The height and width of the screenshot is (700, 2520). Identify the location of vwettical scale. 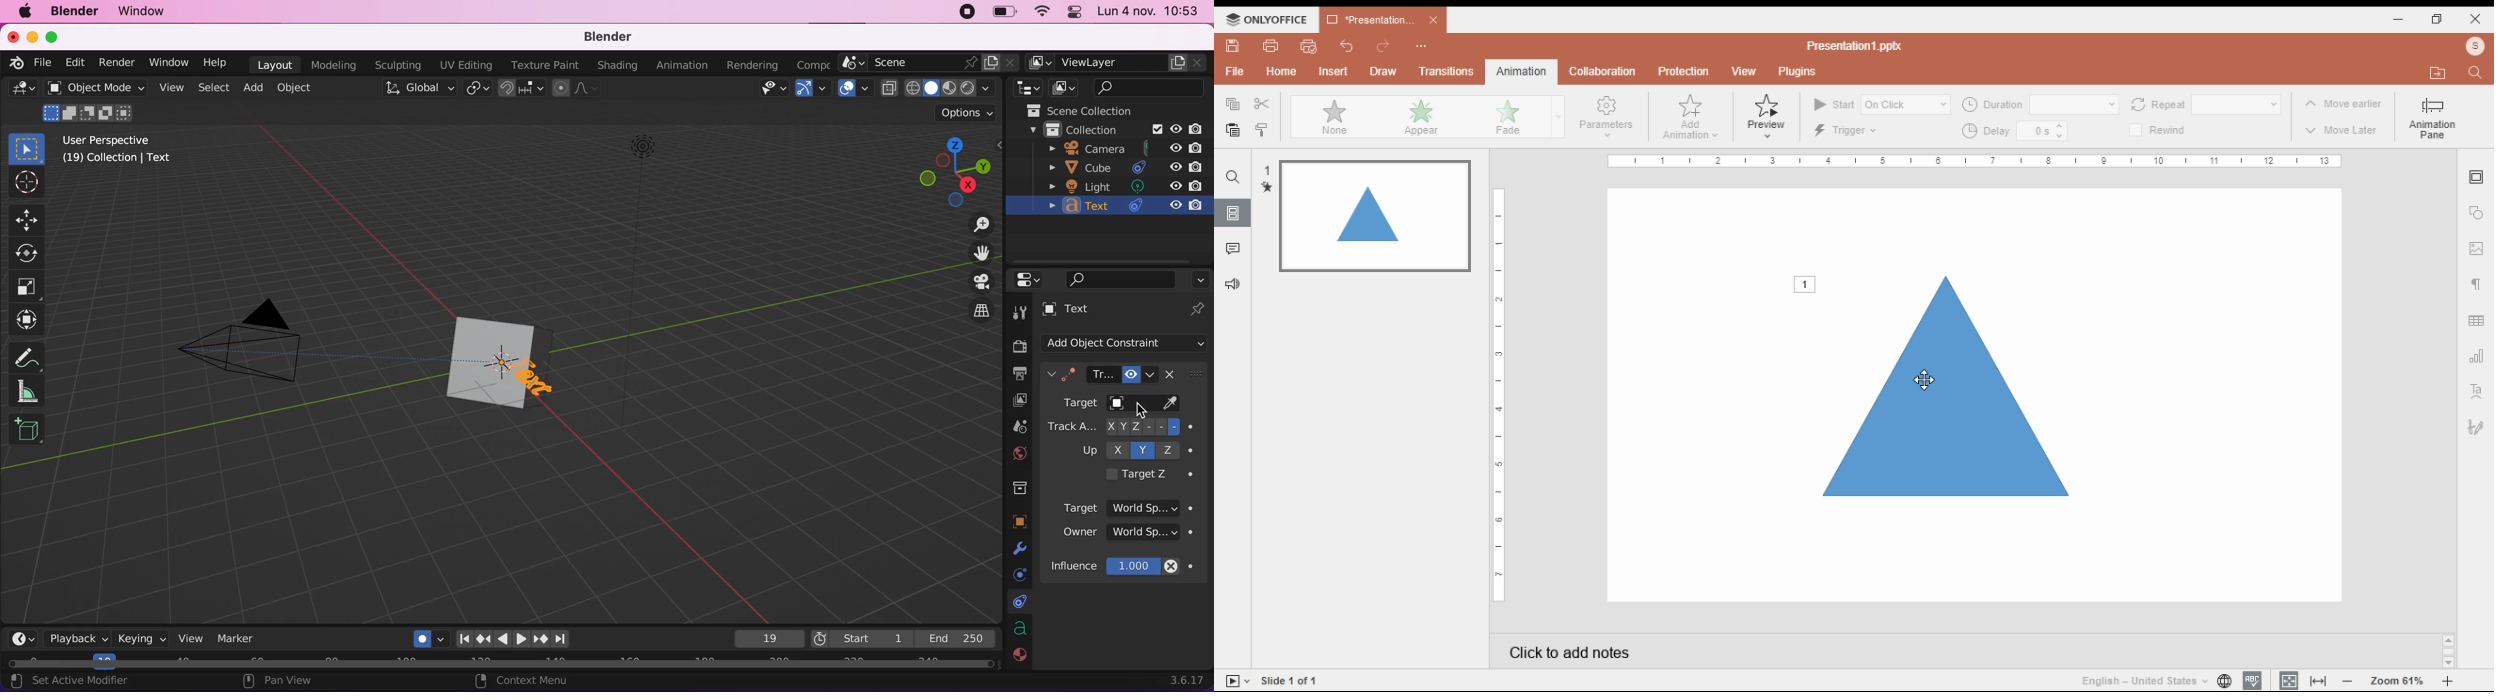
(1499, 395).